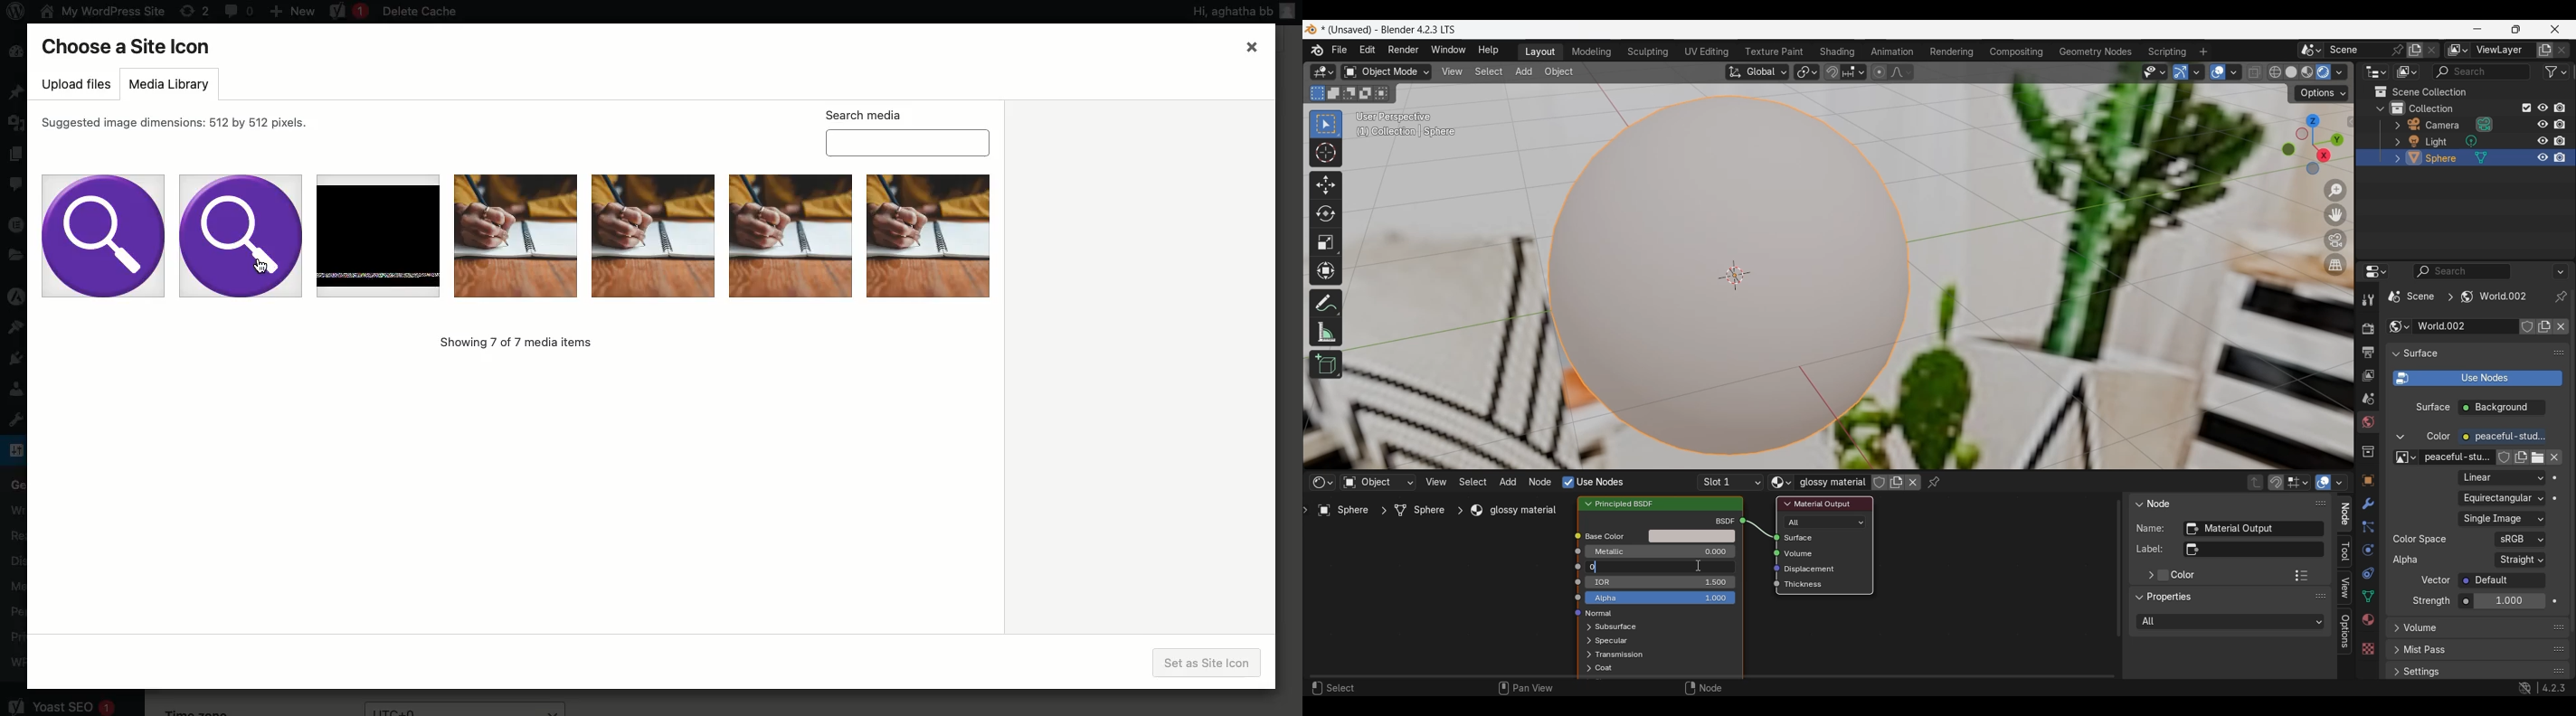 The width and height of the screenshot is (2576, 728). Describe the element at coordinates (1933, 483) in the screenshot. I see `Pinned node tree` at that location.